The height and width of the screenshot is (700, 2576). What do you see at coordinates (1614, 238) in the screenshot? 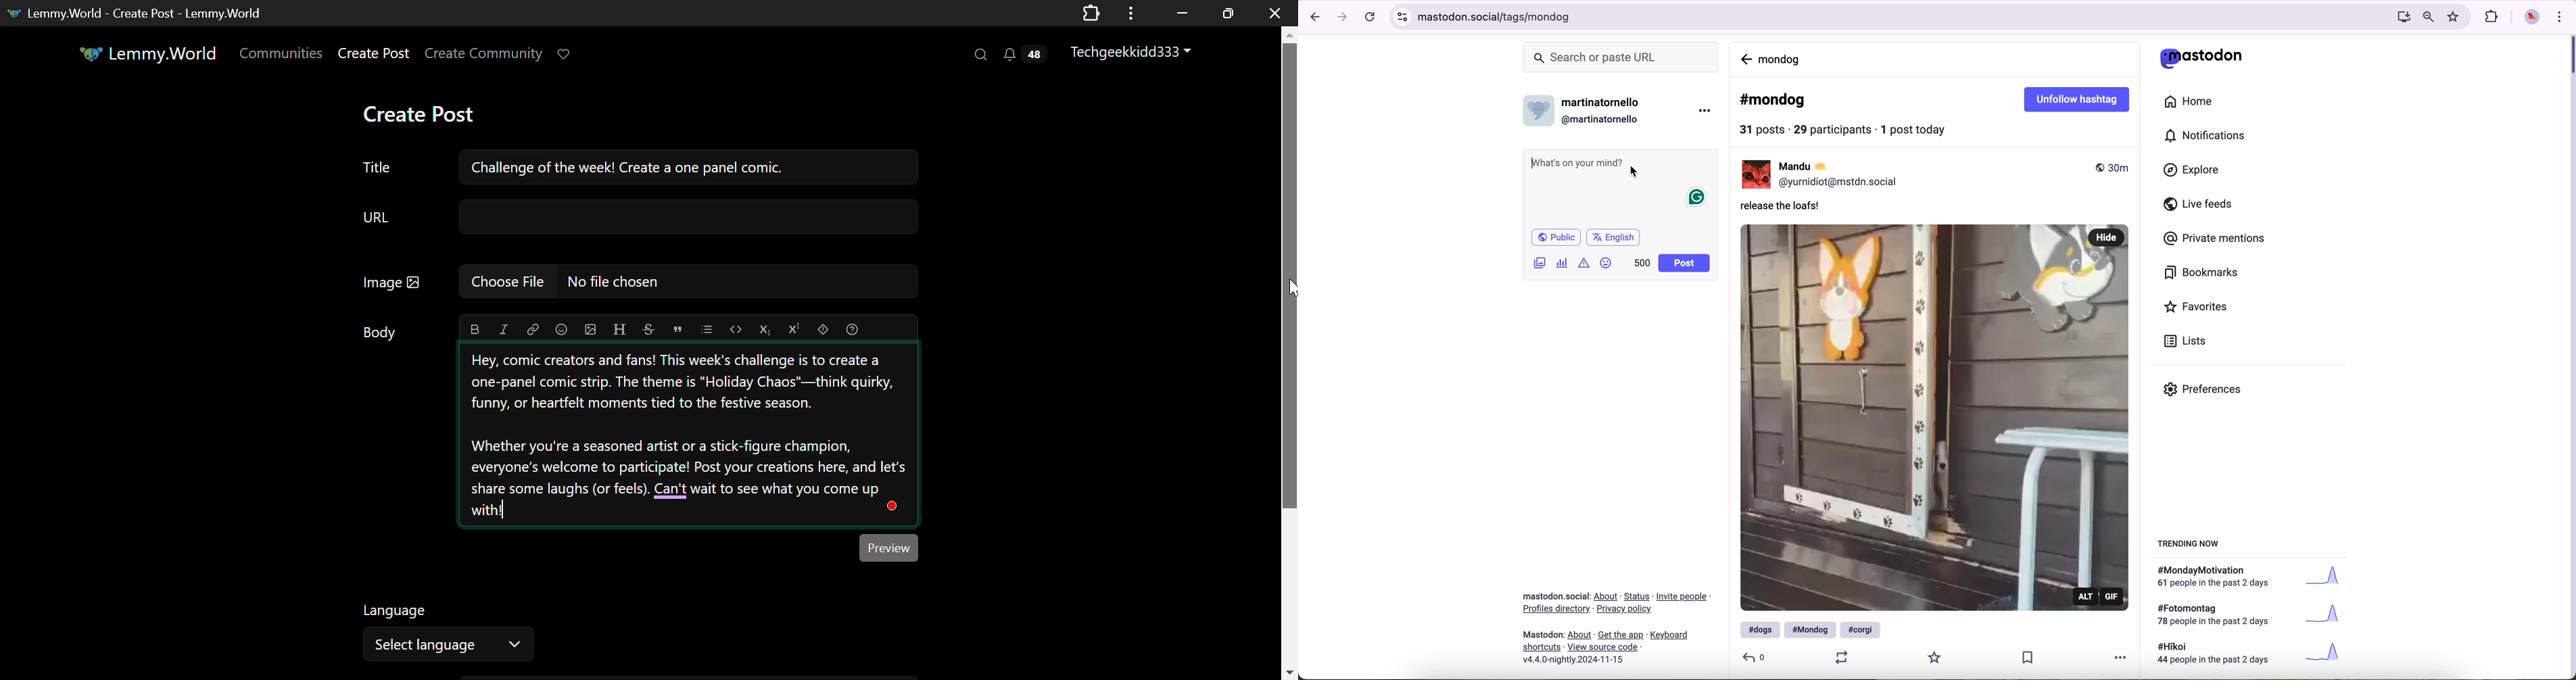
I see `English` at bounding box center [1614, 238].